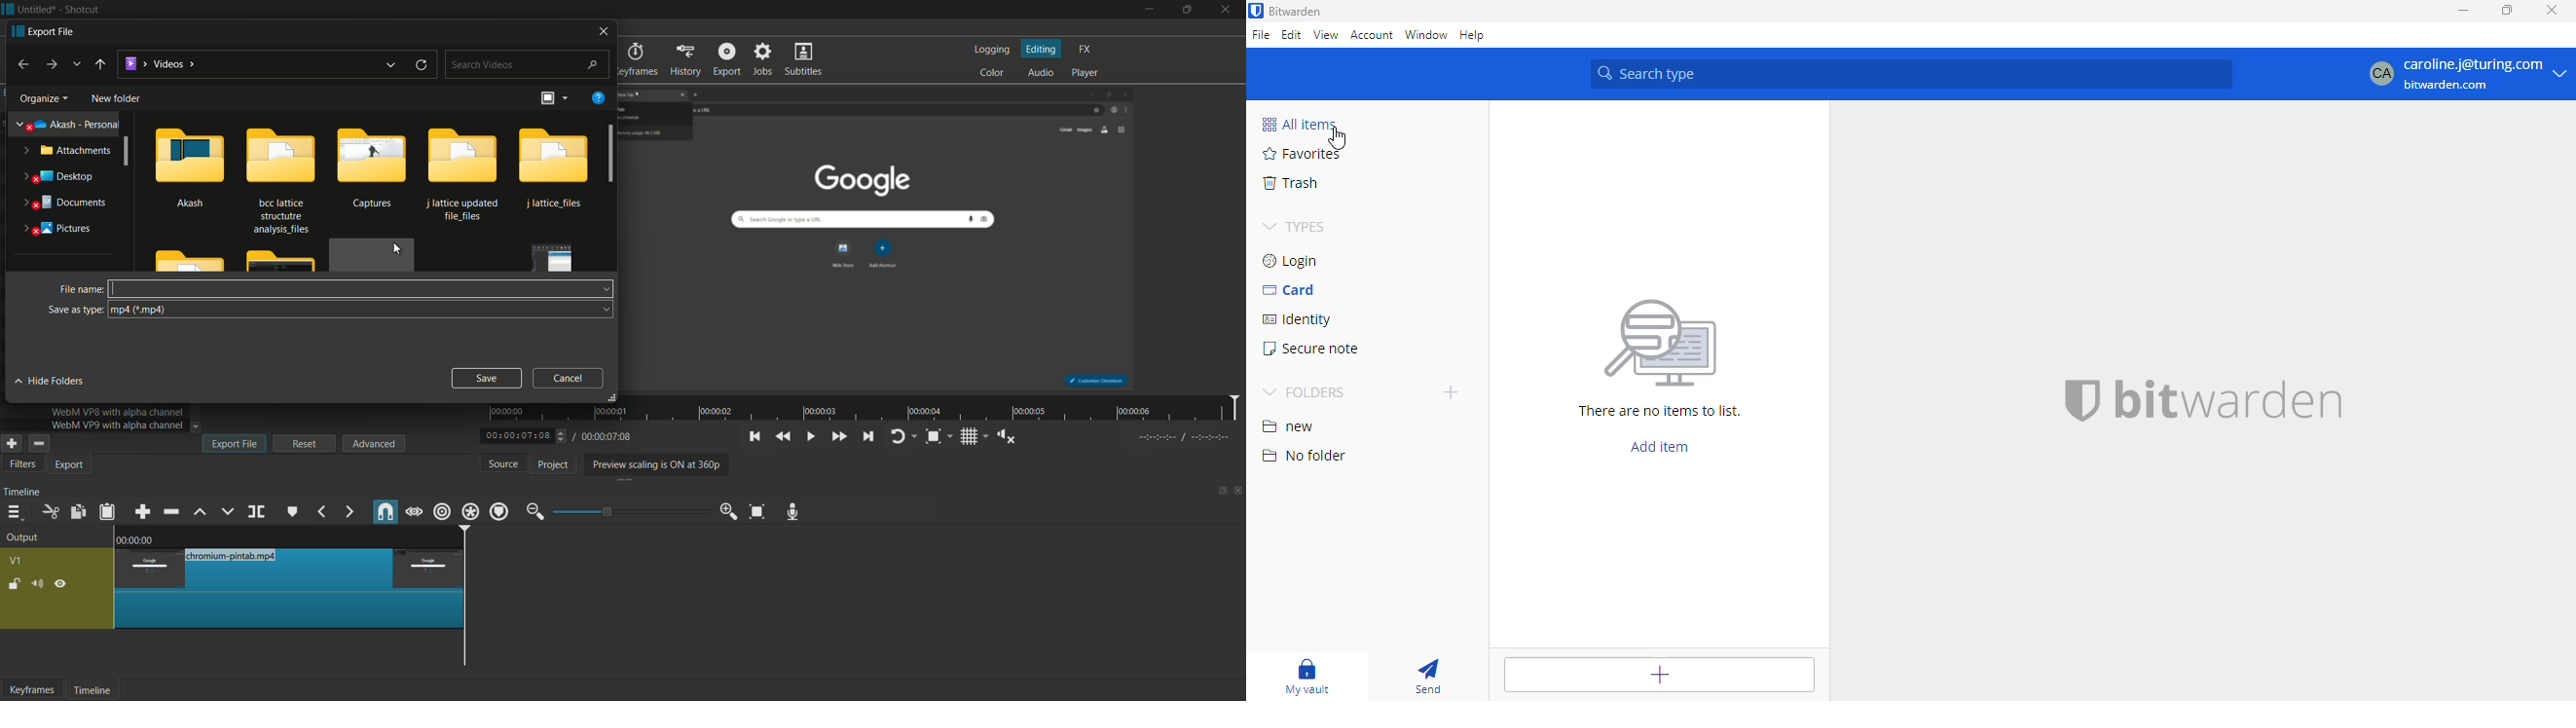 Image resolution: width=2576 pixels, height=728 pixels. Describe the element at coordinates (970, 437) in the screenshot. I see `toggle grid` at that location.